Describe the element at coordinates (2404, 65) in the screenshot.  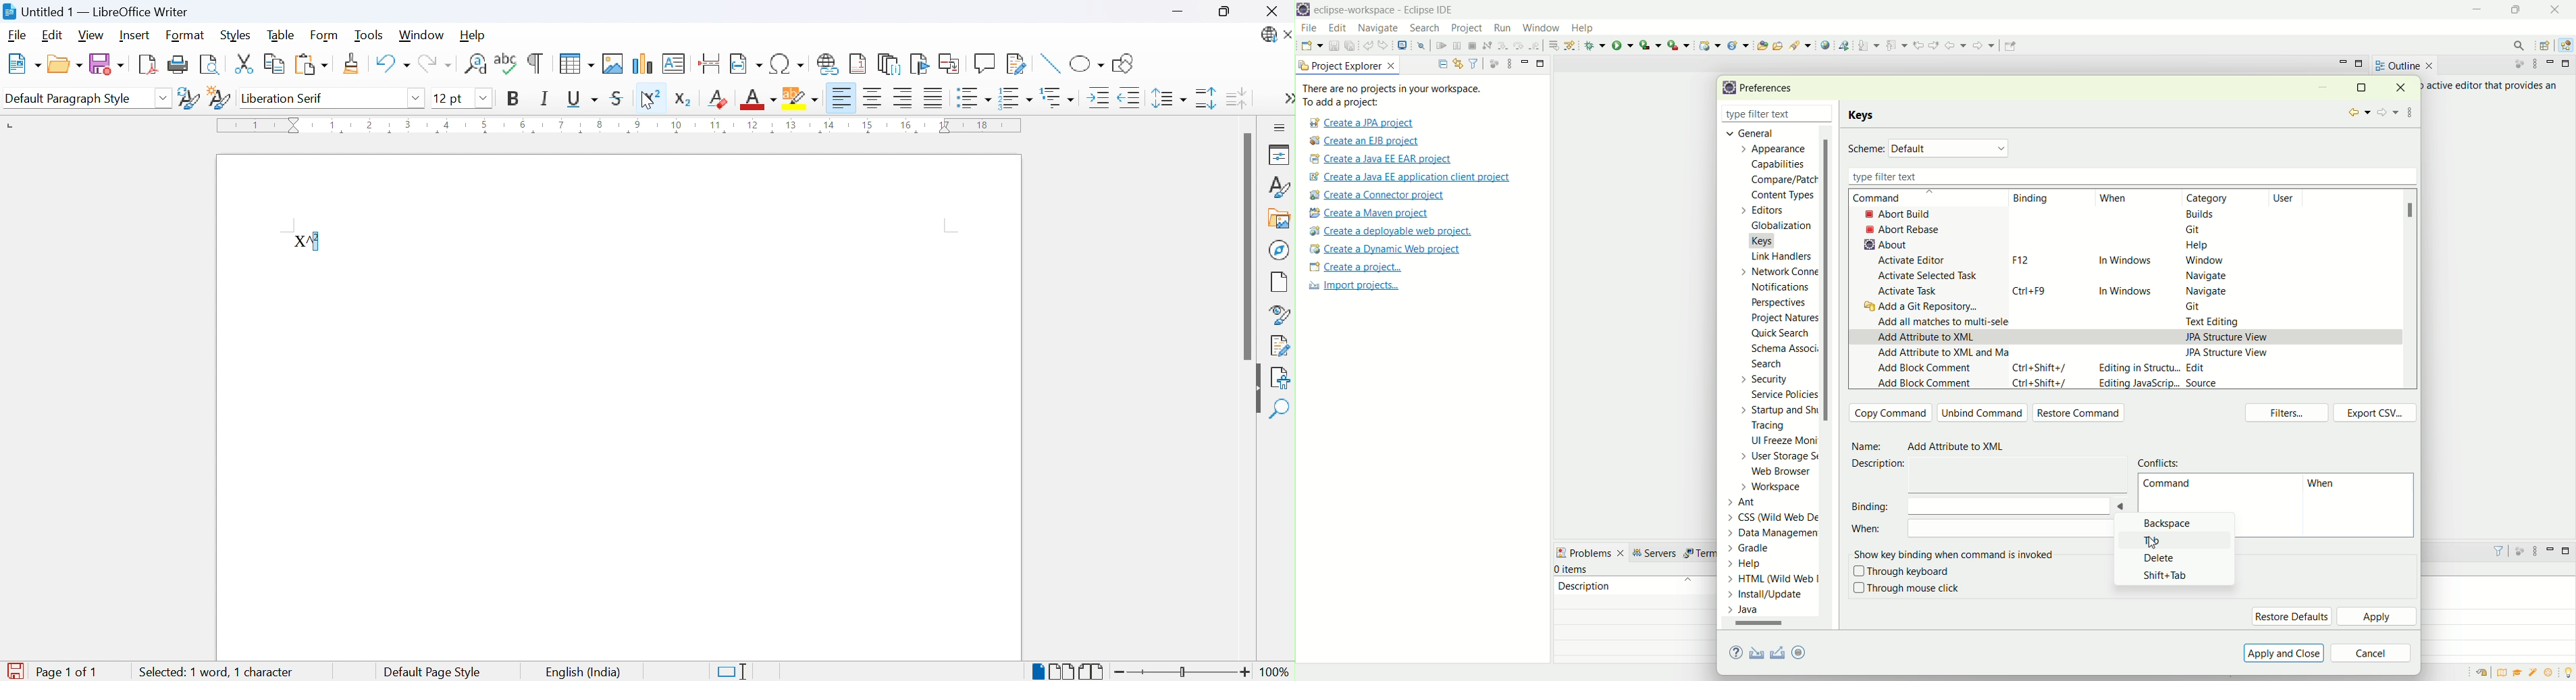
I see `outline` at that location.